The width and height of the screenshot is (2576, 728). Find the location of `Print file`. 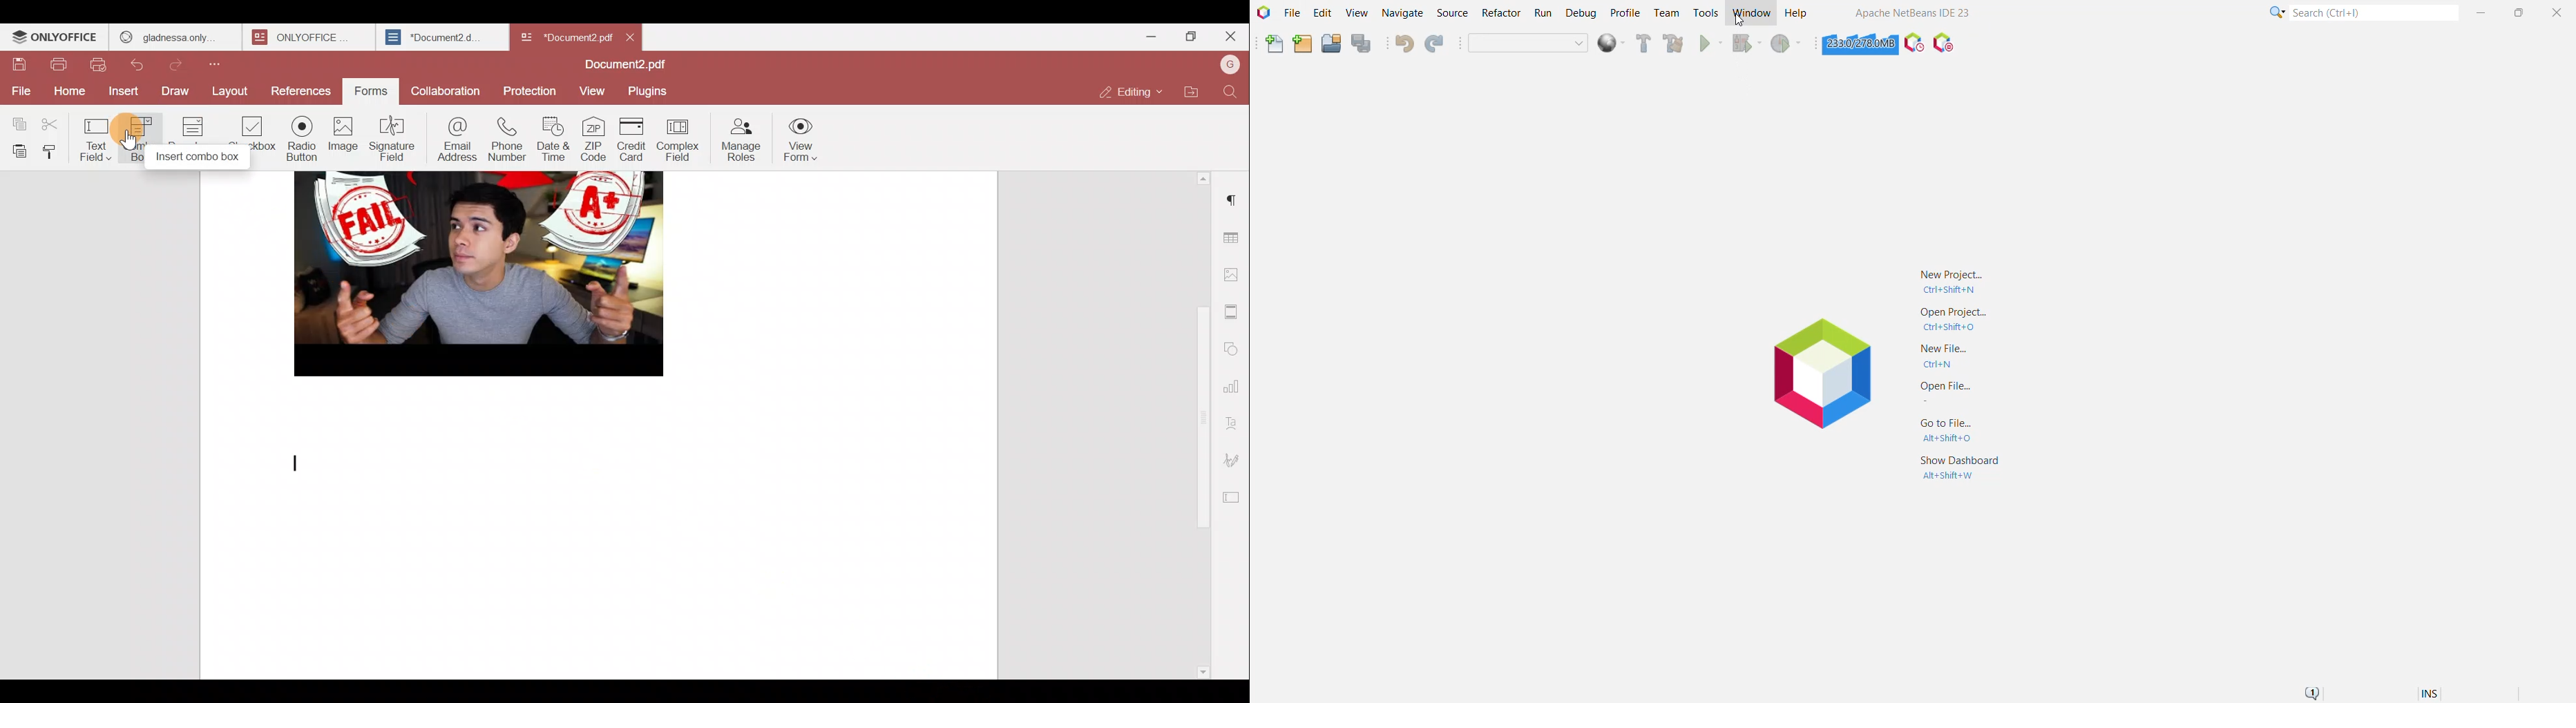

Print file is located at coordinates (59, 66).